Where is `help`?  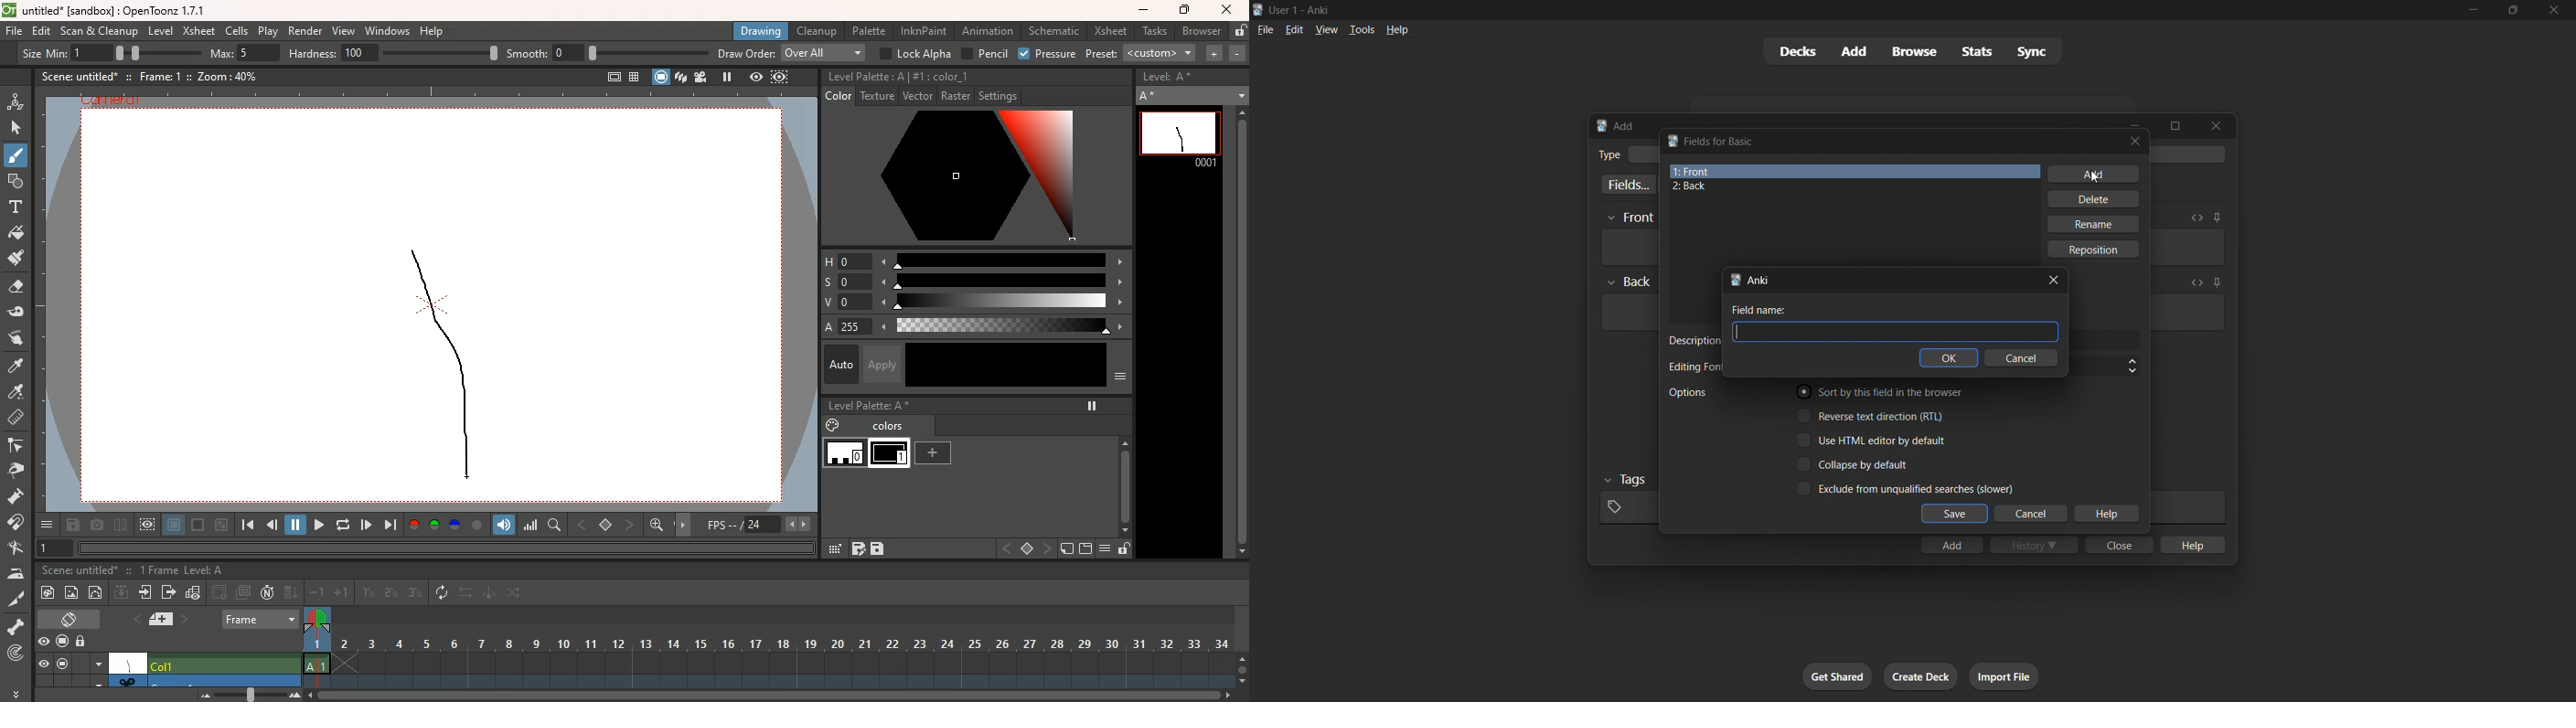
help is located at coordinates (1397, 30).